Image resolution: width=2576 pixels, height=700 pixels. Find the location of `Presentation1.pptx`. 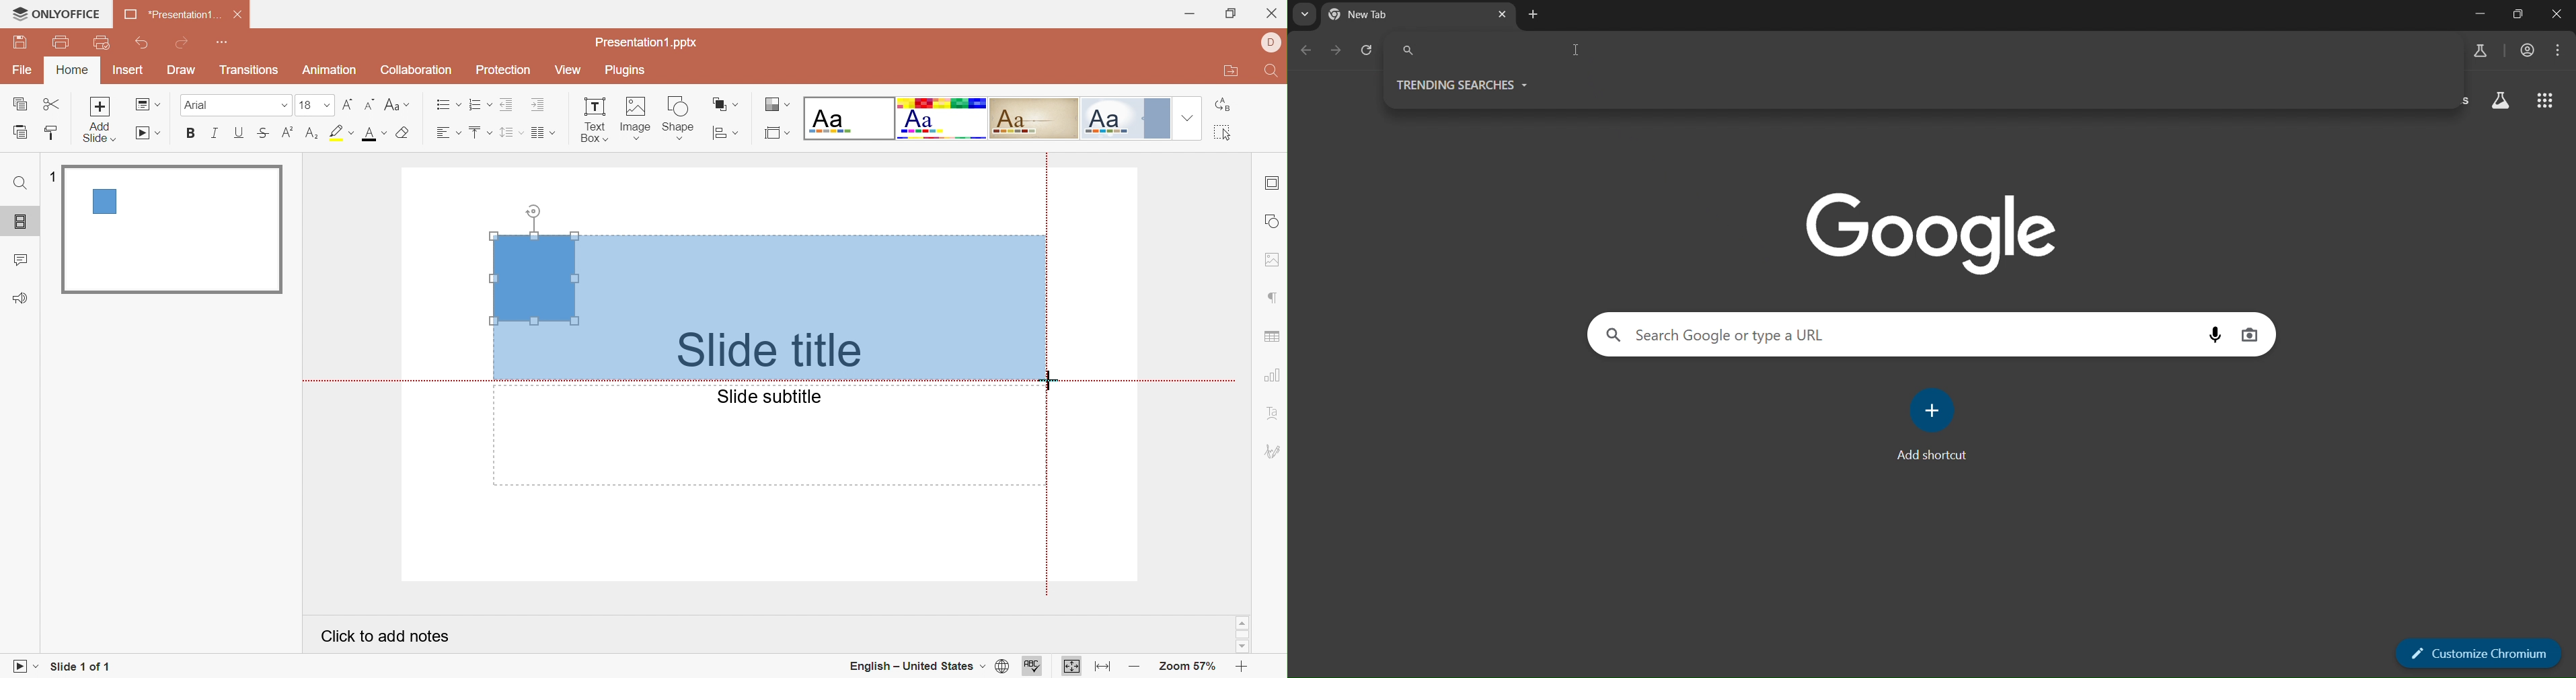

Presentation1.pptx is located at coordinates (646, 42).